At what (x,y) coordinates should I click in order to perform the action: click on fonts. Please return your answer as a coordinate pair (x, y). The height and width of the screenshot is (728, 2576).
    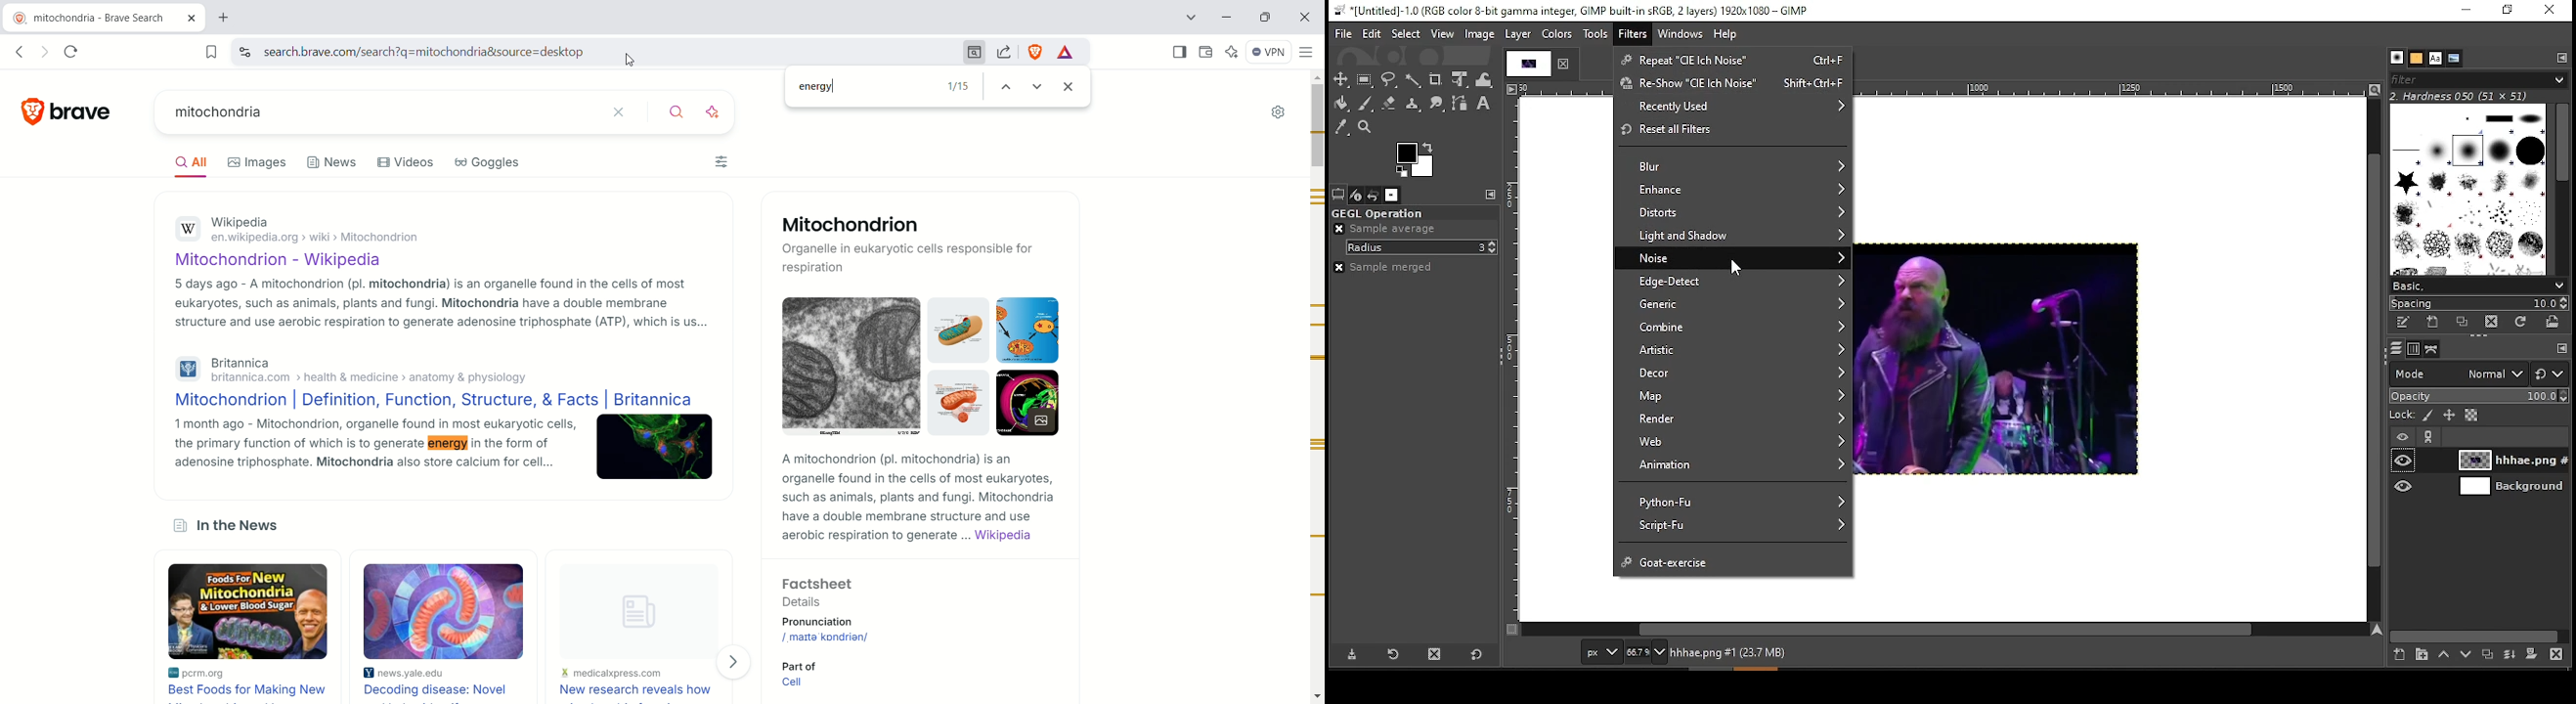
    Looking at the image, I should click on (2435, 58).